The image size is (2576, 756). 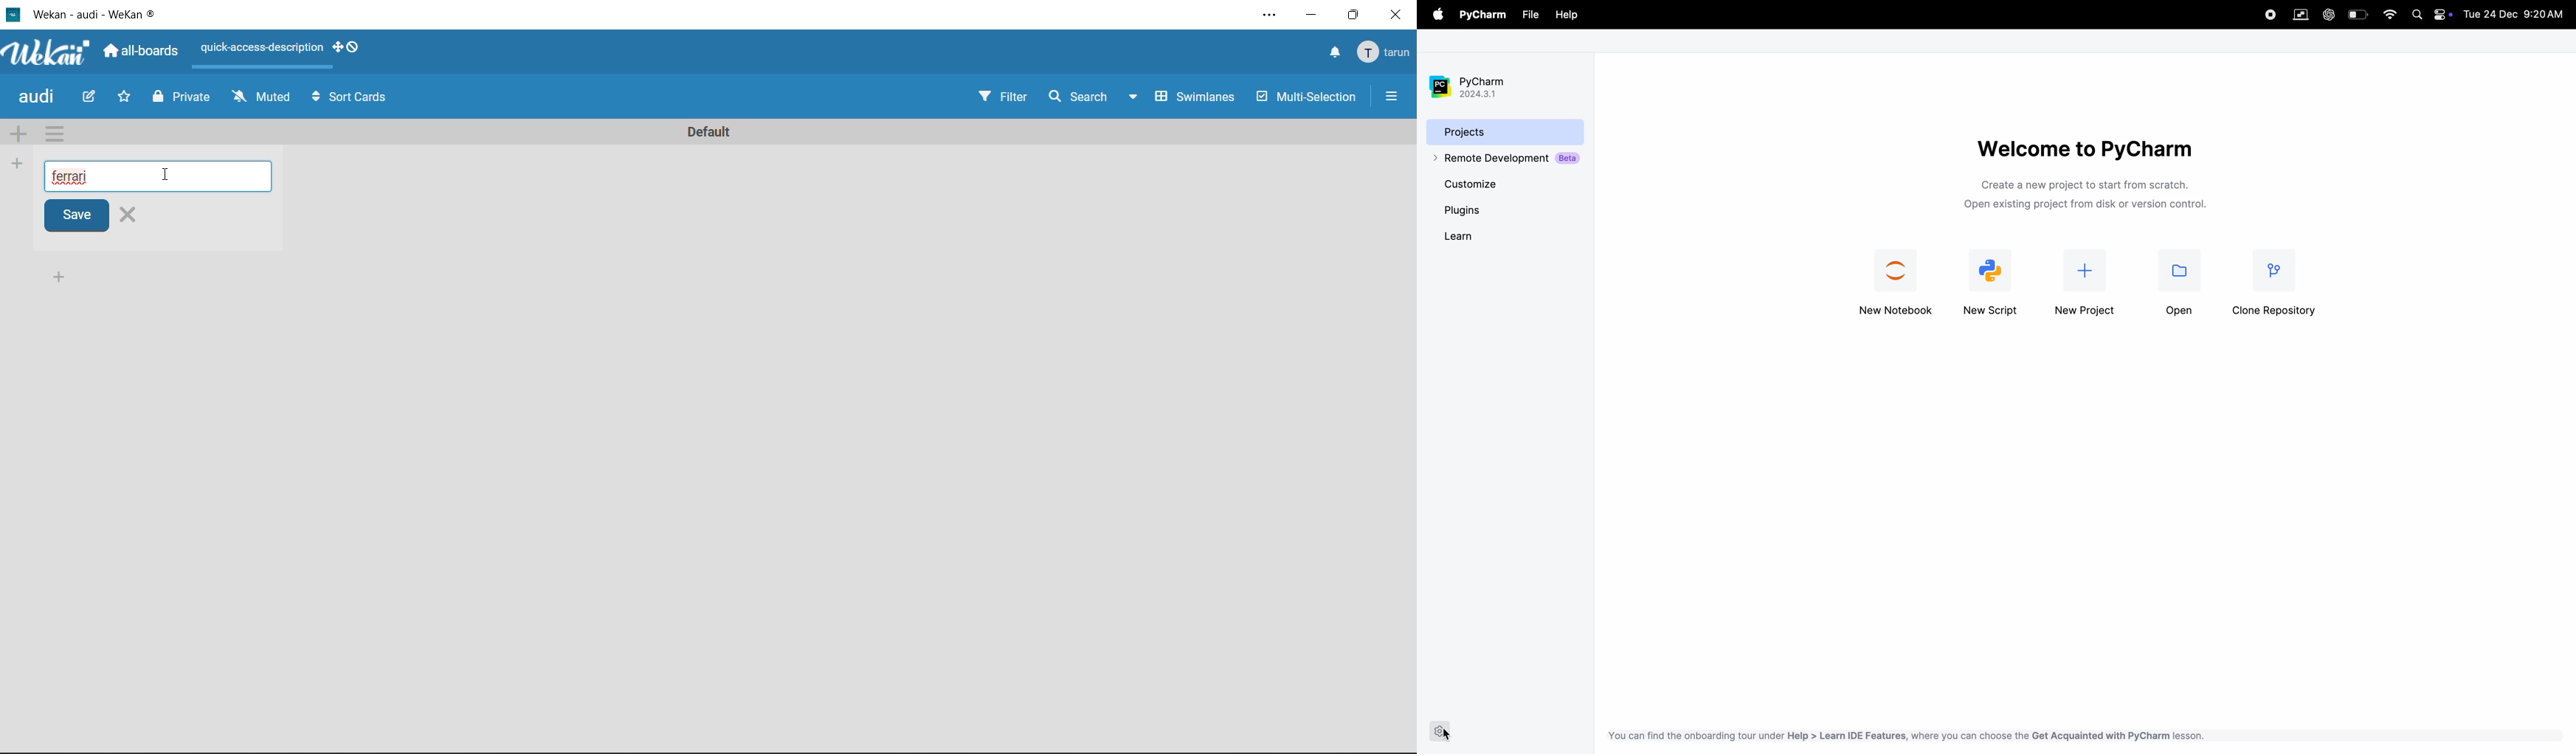 What do you see at coordinates (1398, 94) in the screenshot?
I see `More Options` at bounding box center [1398, 94].